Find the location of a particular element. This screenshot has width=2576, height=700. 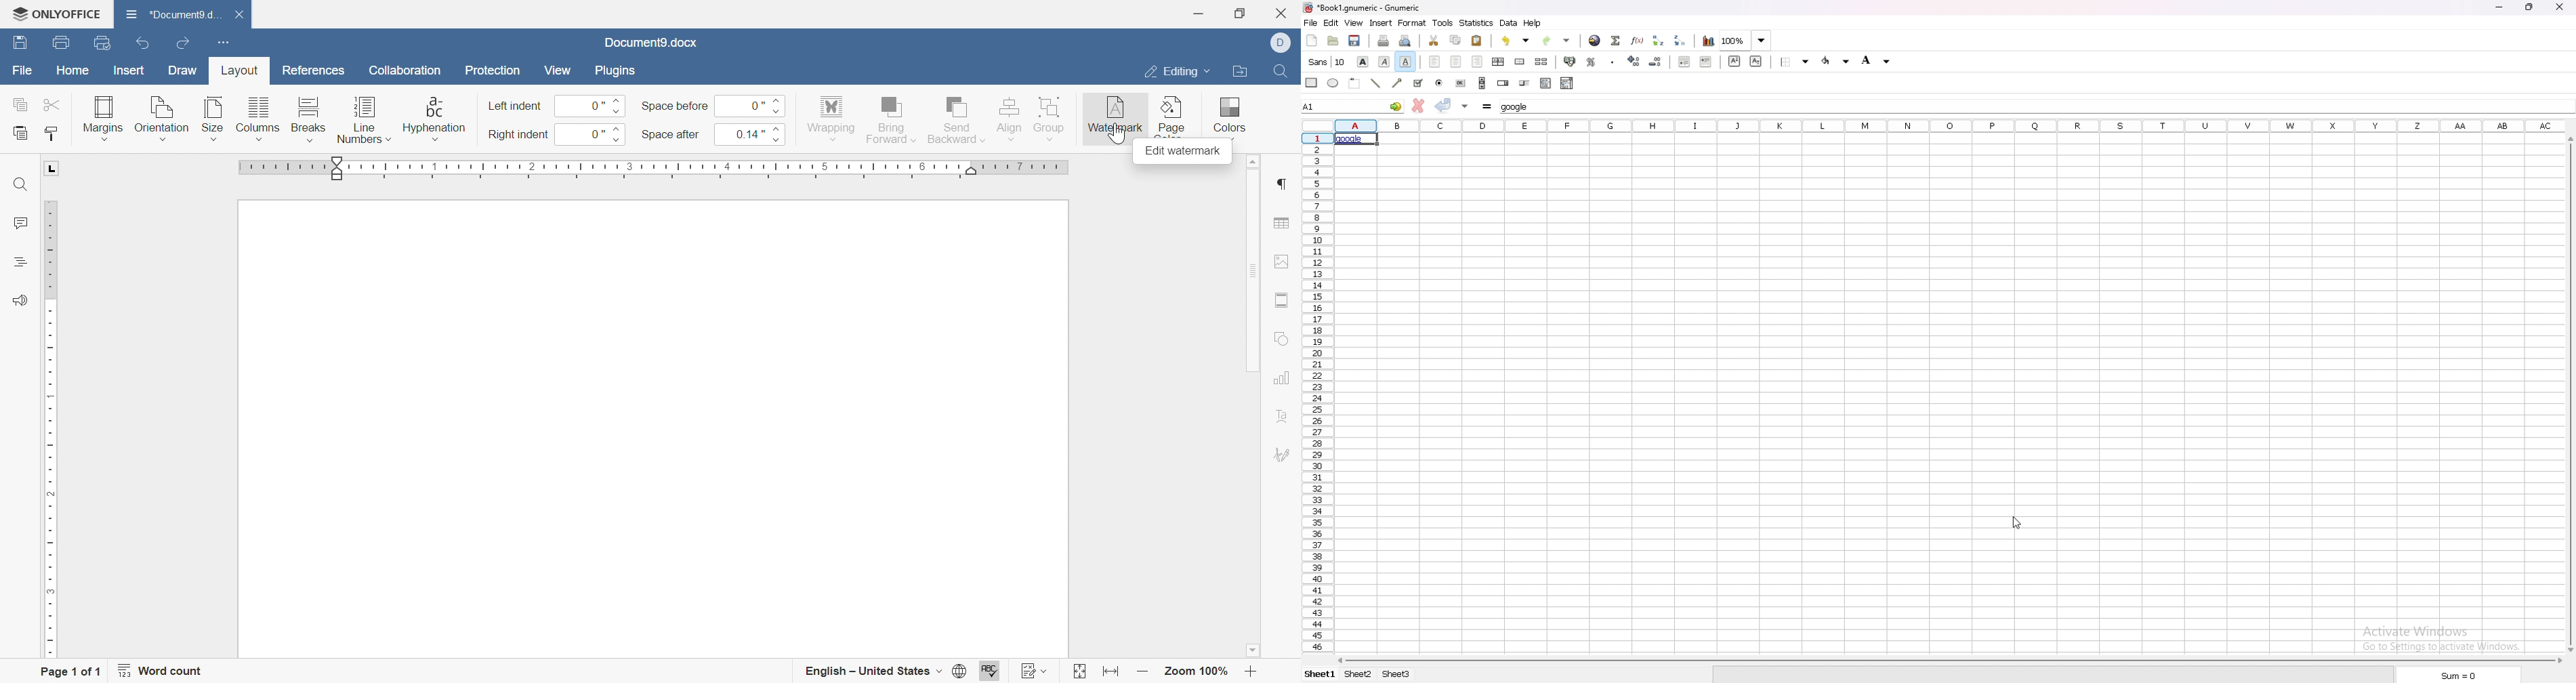

underline is located at coordinates (1405, 61).